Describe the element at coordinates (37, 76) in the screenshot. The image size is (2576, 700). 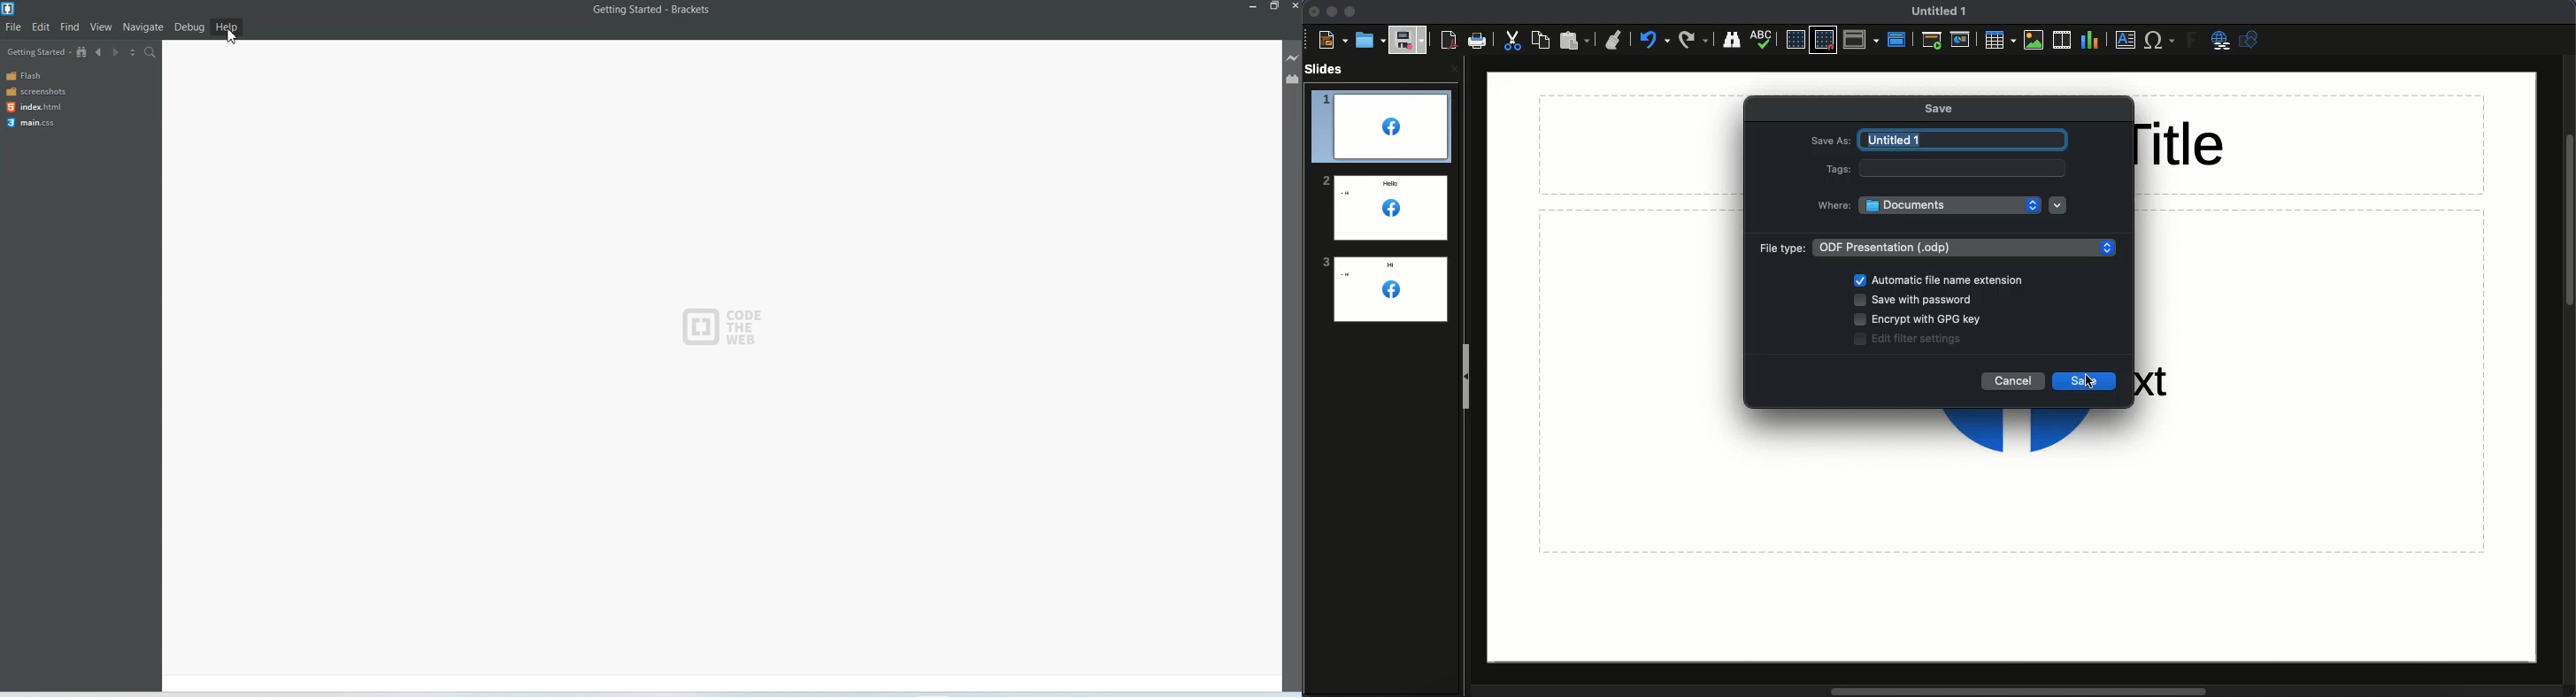
I see `Flash` at that location.